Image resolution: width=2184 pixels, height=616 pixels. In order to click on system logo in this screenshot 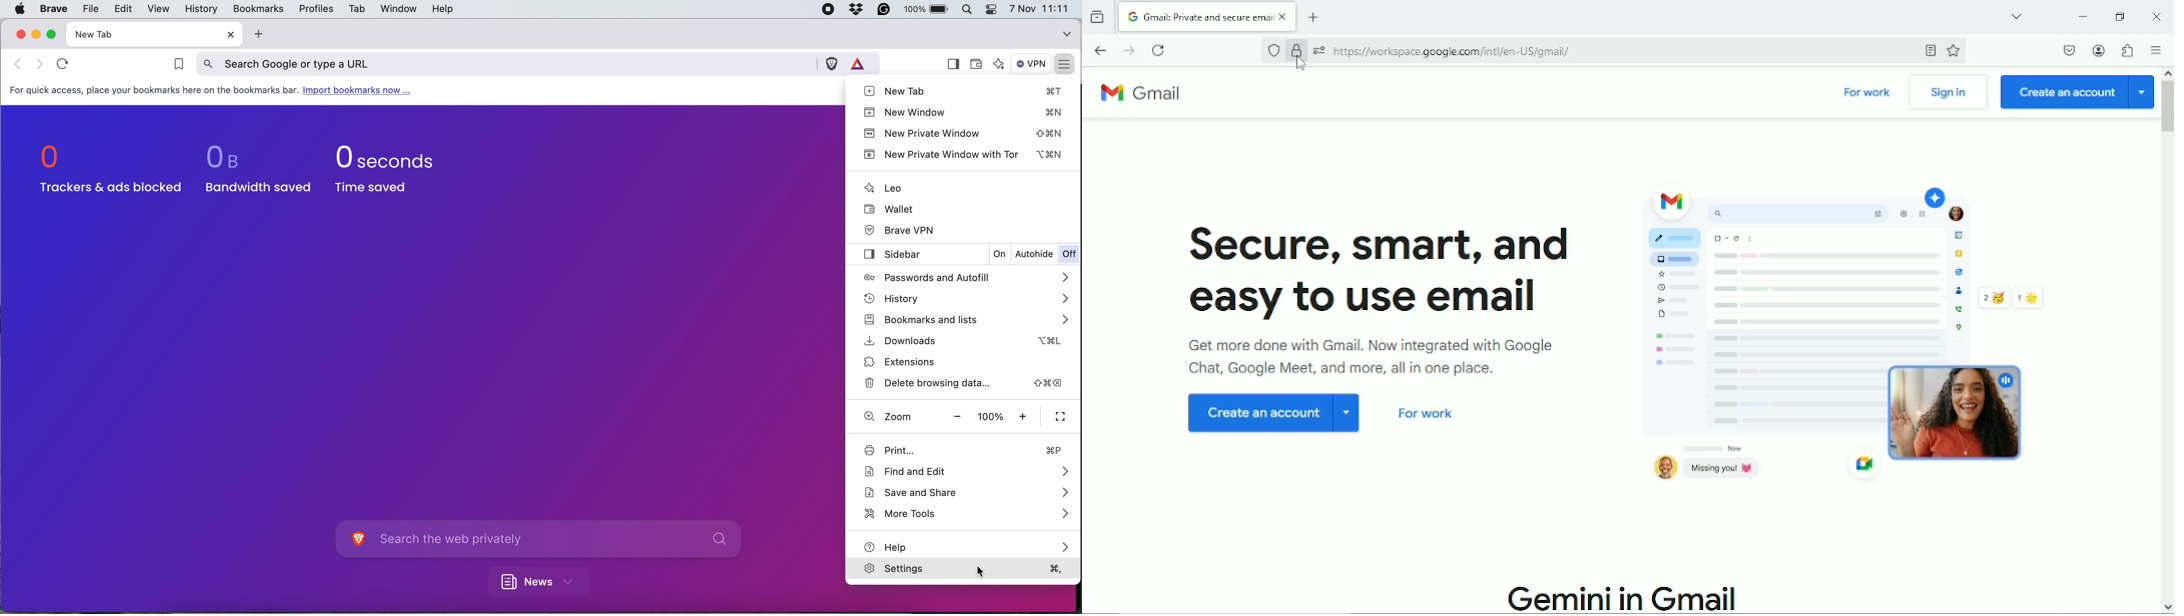, I will do `click(20, 8)`.